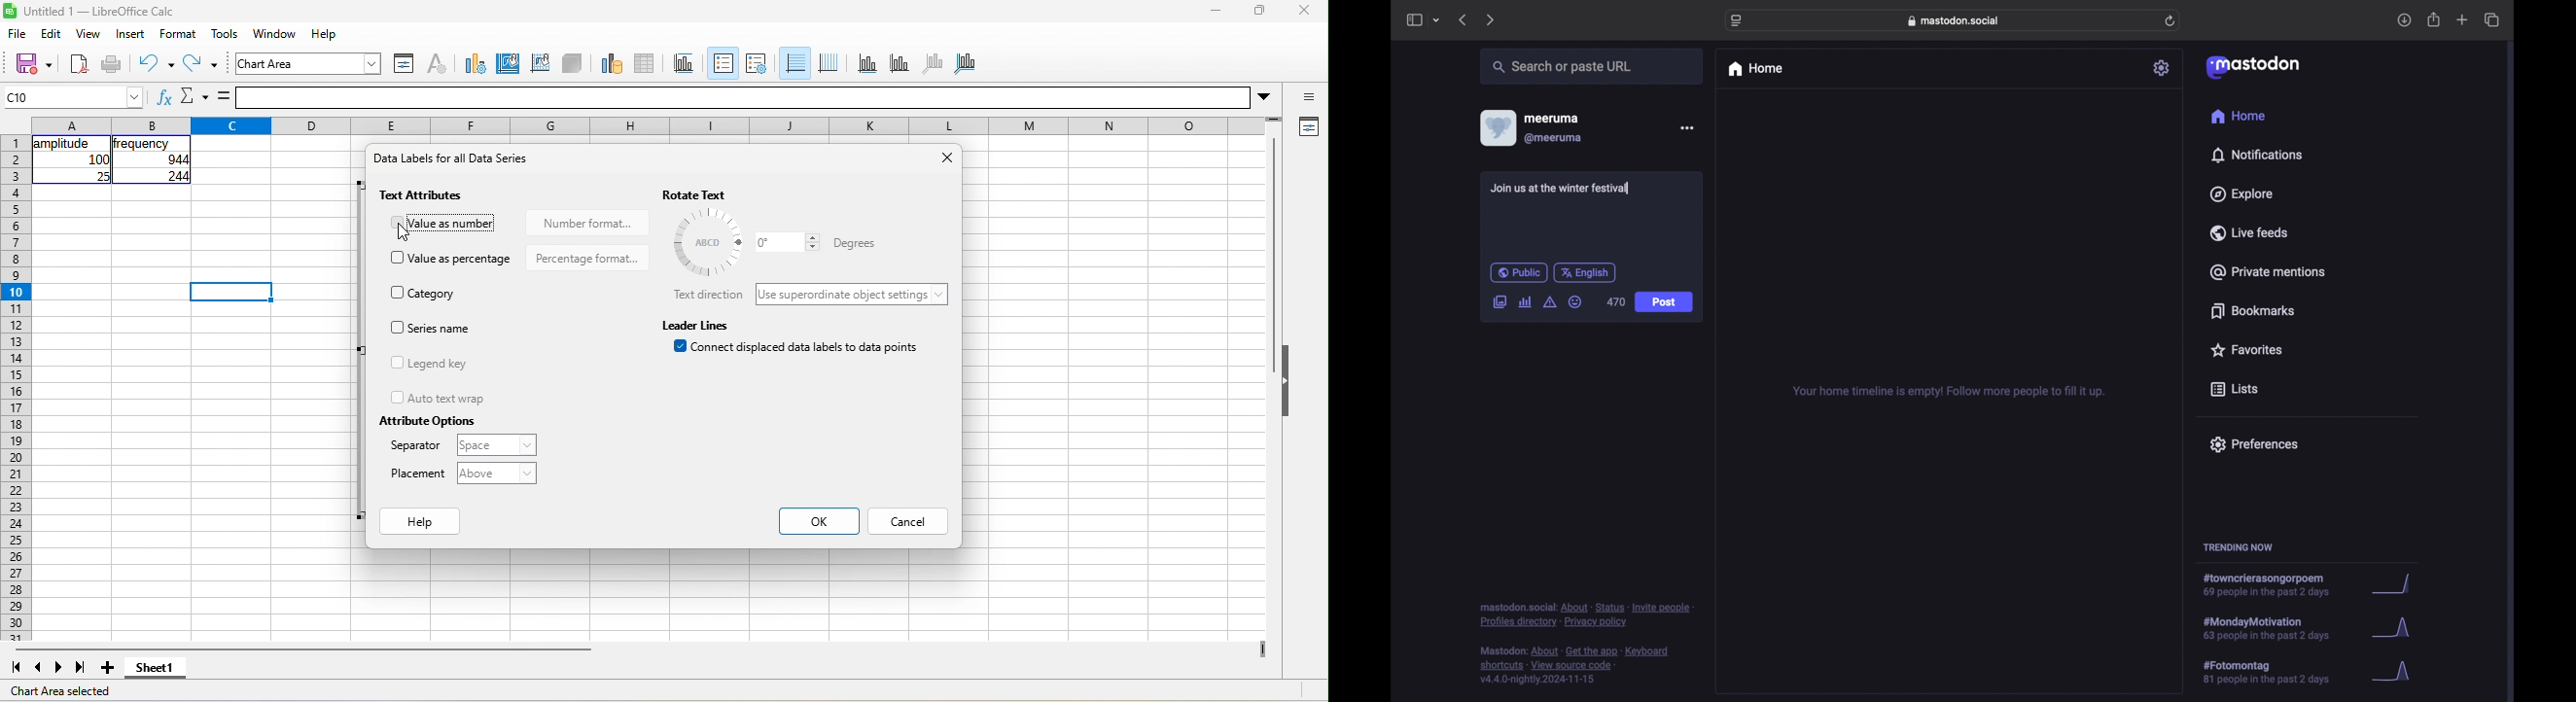  What do you see at coordinates (707, 296) in the screenshot?
I see `text direction` at bounding box center [707, 296].